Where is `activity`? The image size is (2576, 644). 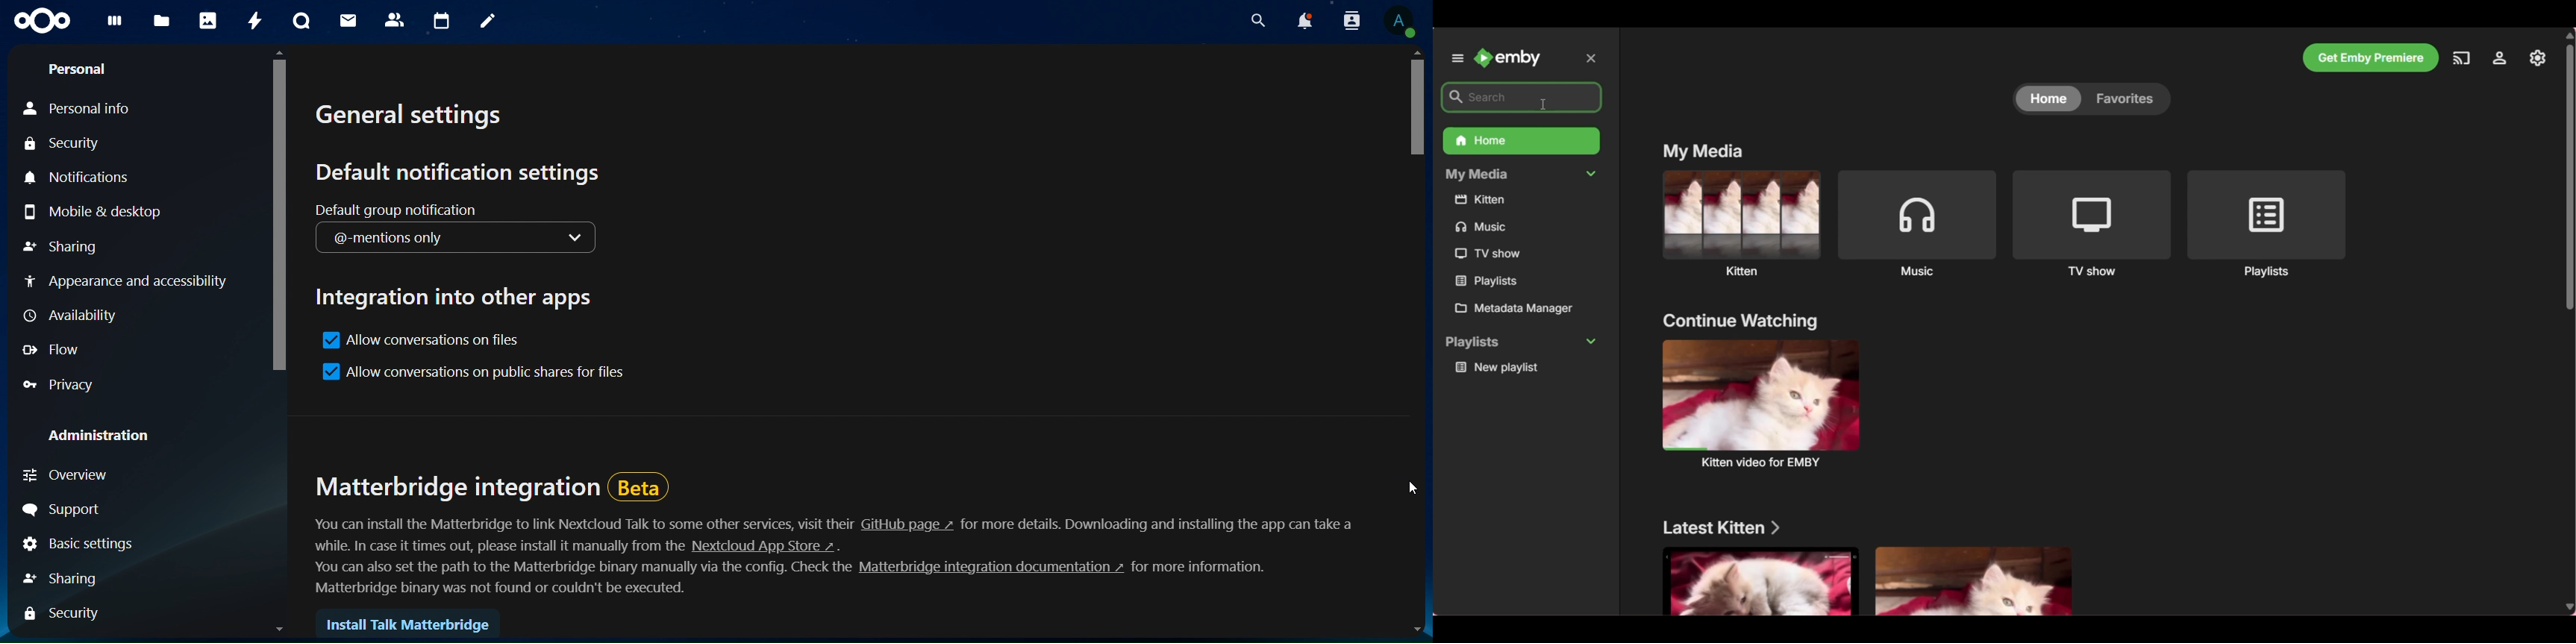 activity is located at coordinates (257, 22).